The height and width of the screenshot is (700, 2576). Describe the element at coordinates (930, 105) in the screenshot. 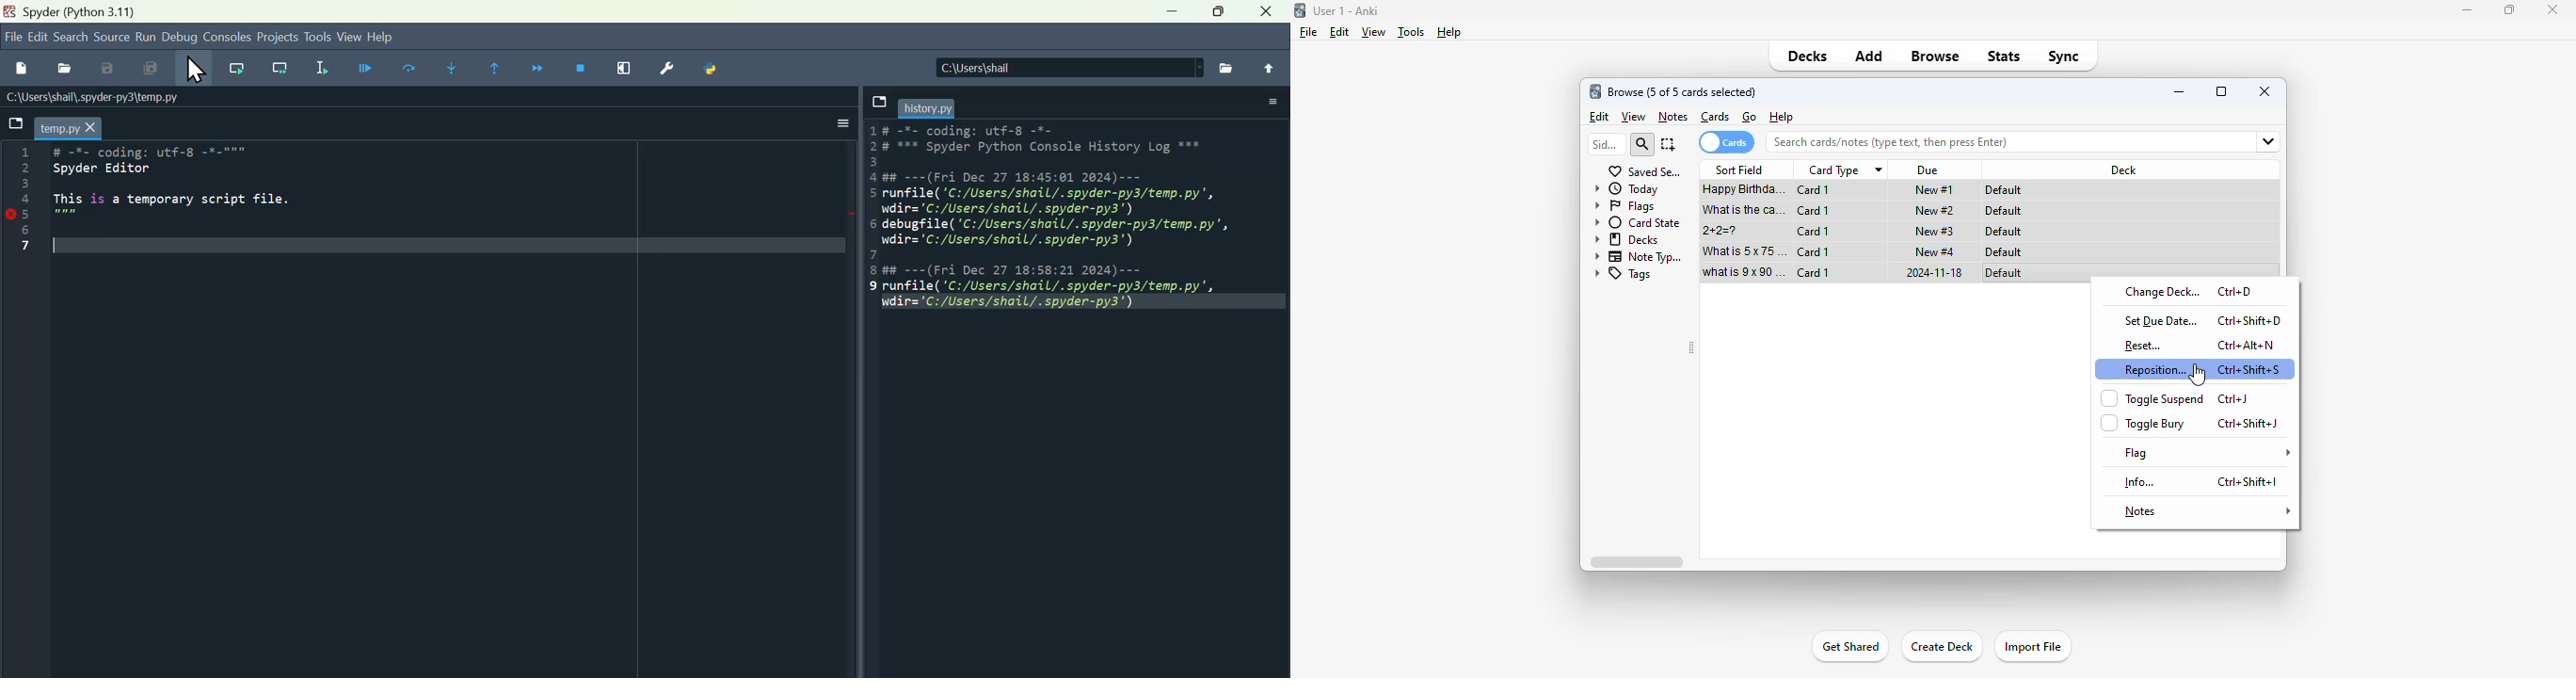

I see `filename` at that location.